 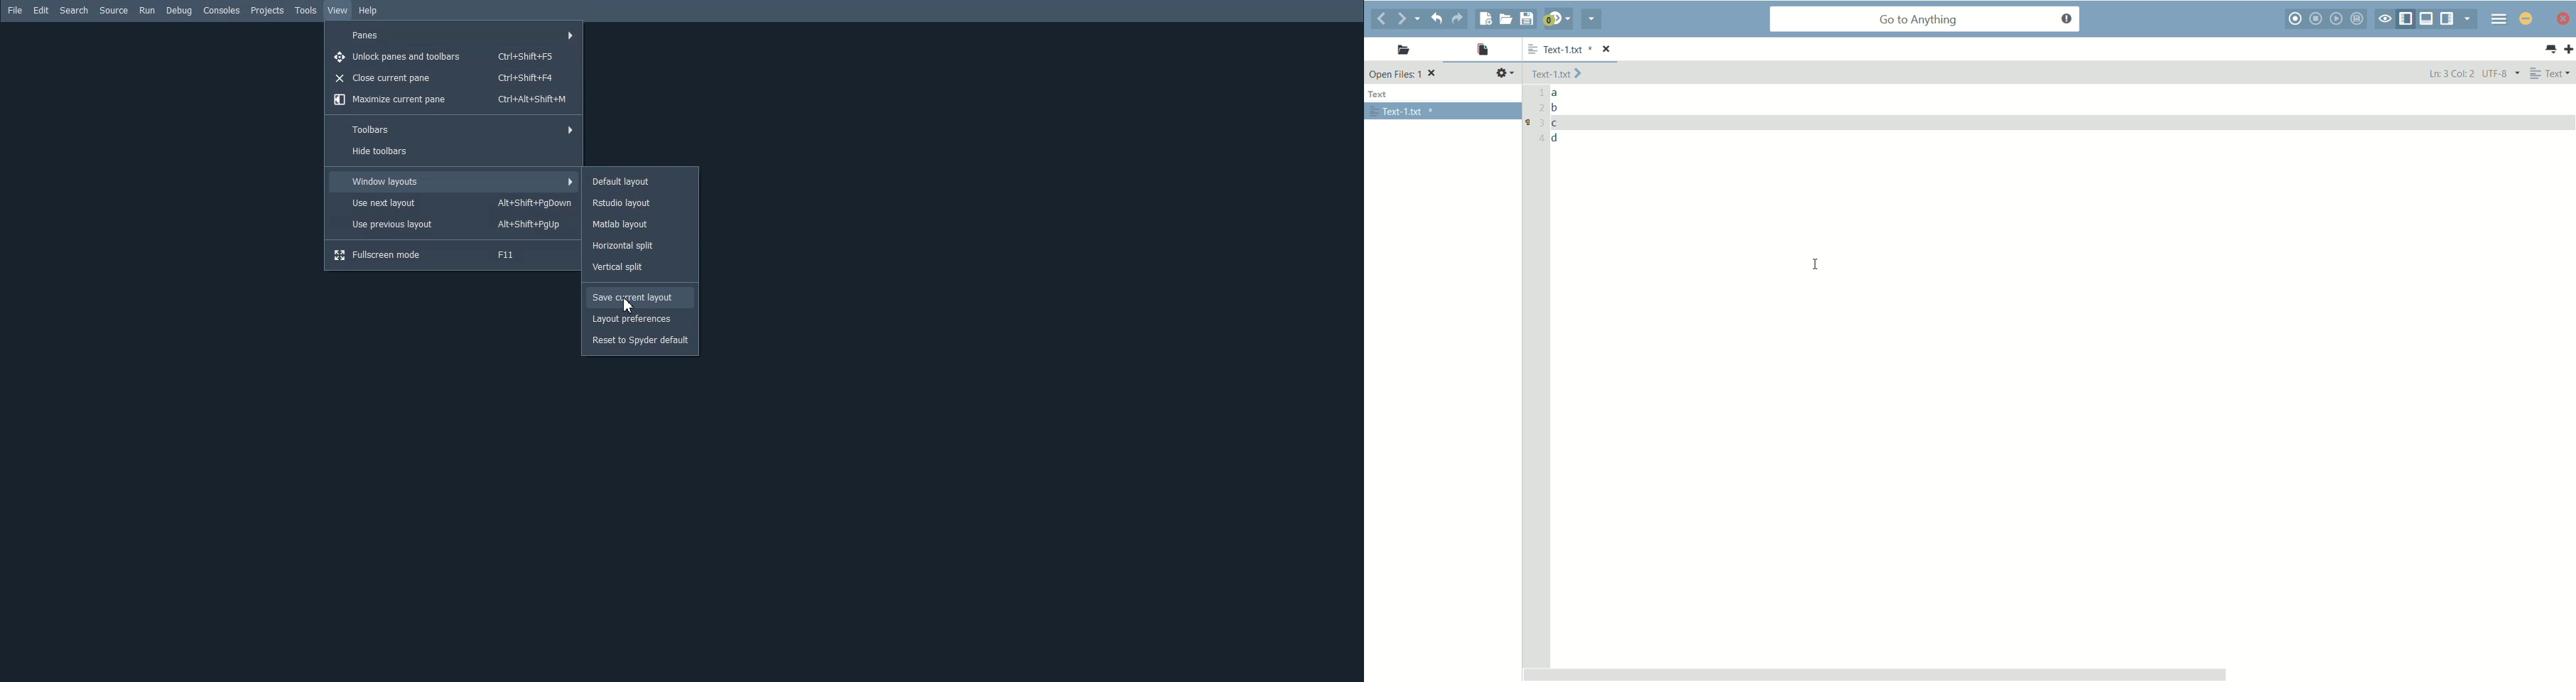 I want to click on bookmark, so click(x=1523, y=123).